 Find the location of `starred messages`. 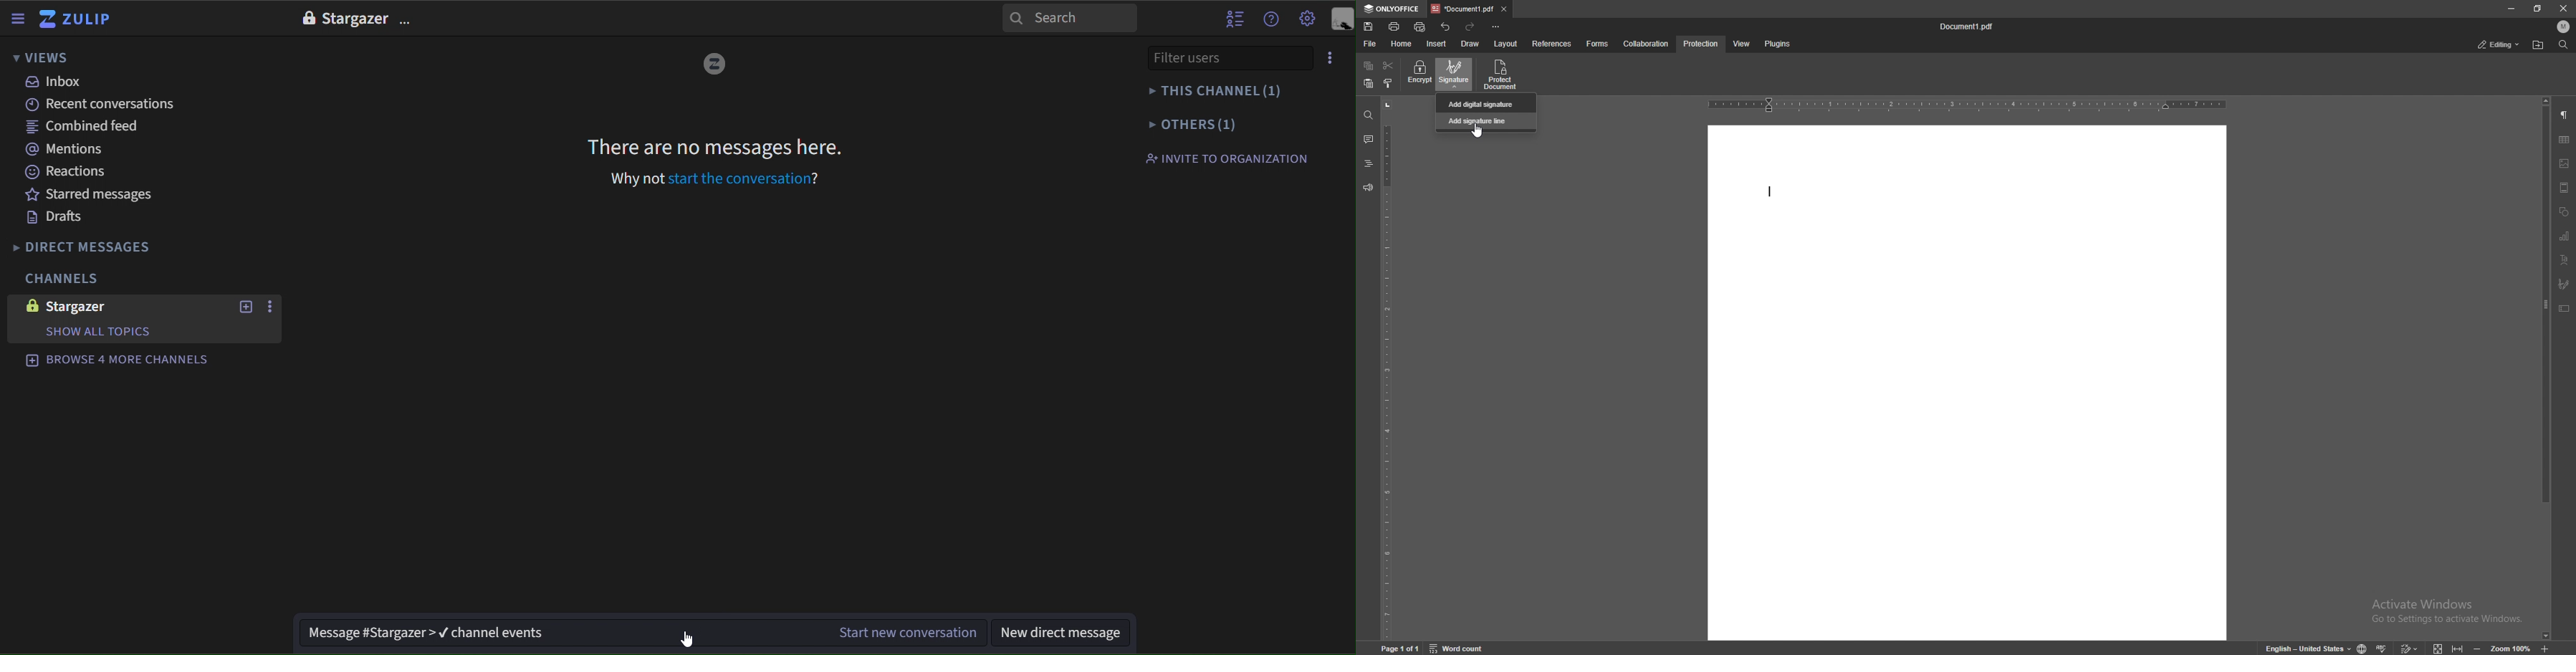

starred messages is located at coordinates (91, 193).